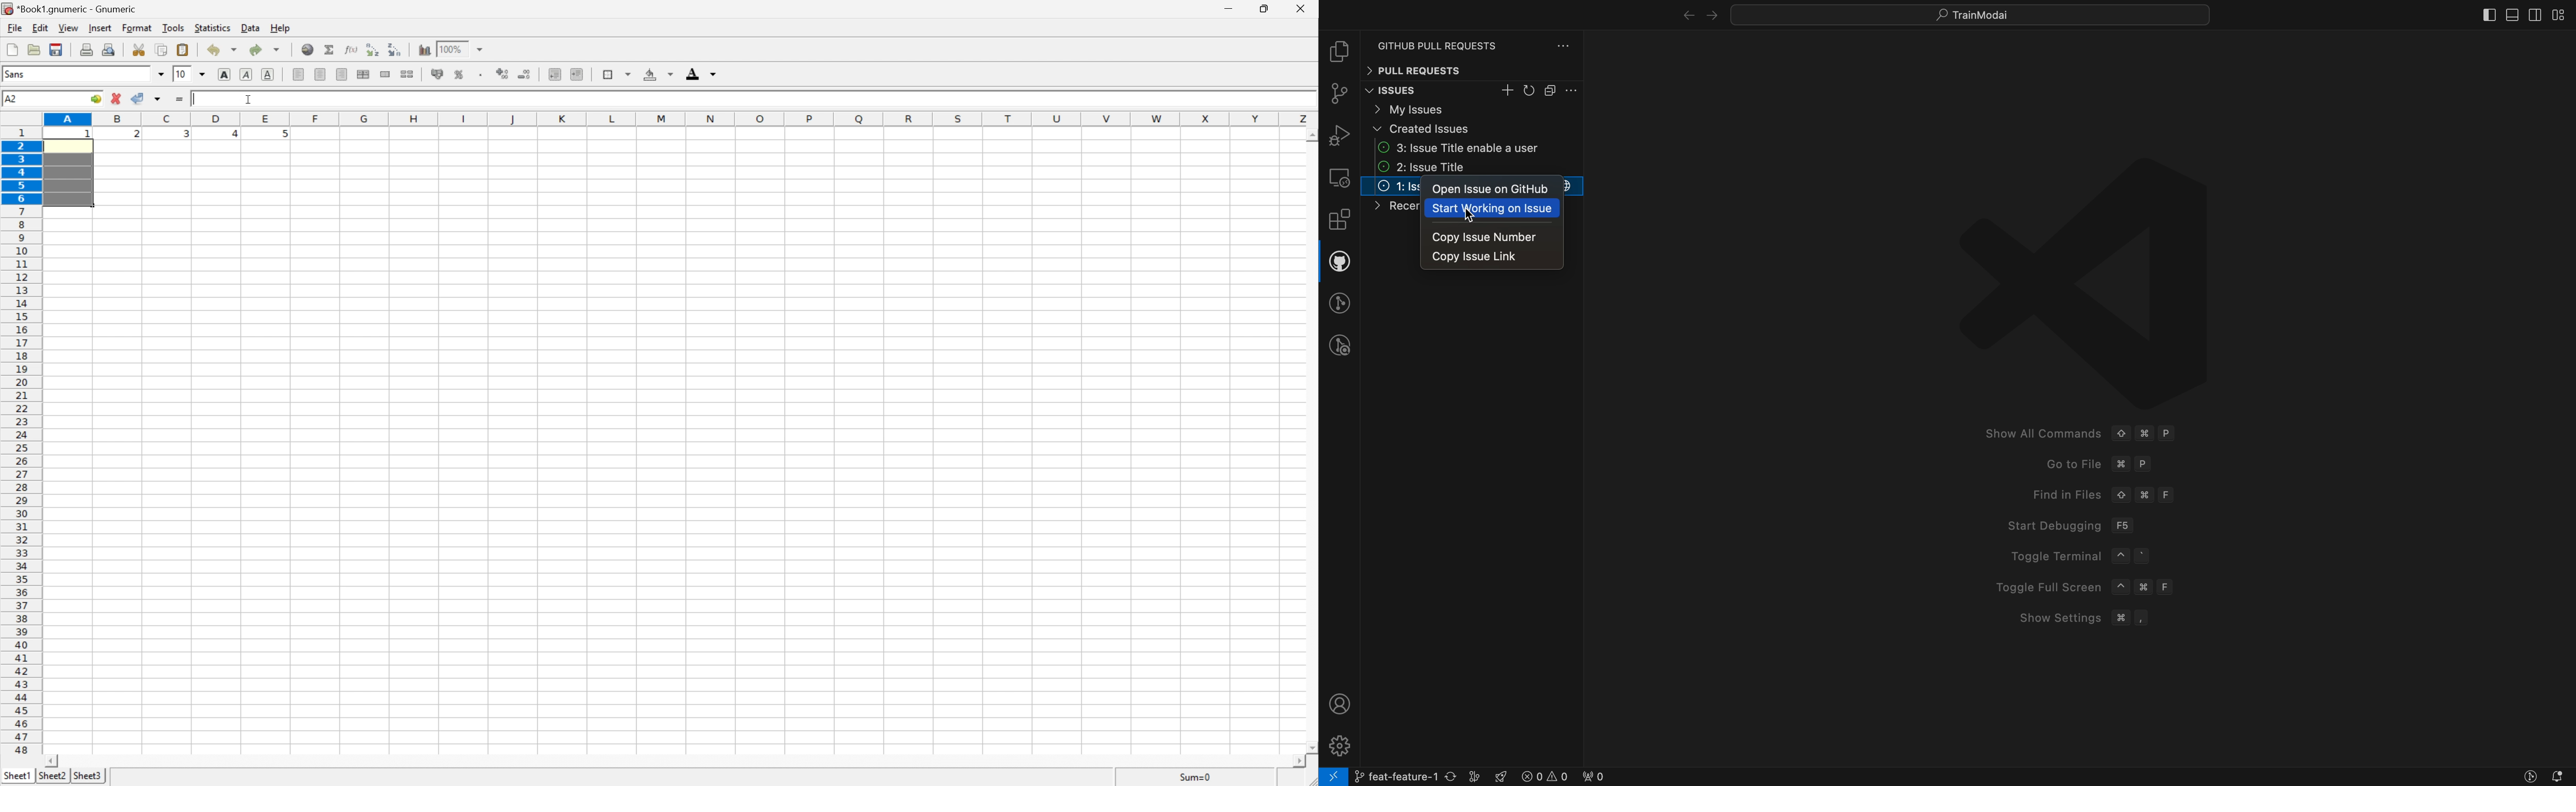 The width and height of the screenshot is (2576, 812). What do you see at coordinates (1233, 9) in the screenshot?
I see `minimize` at bounding box center [1233, 9].